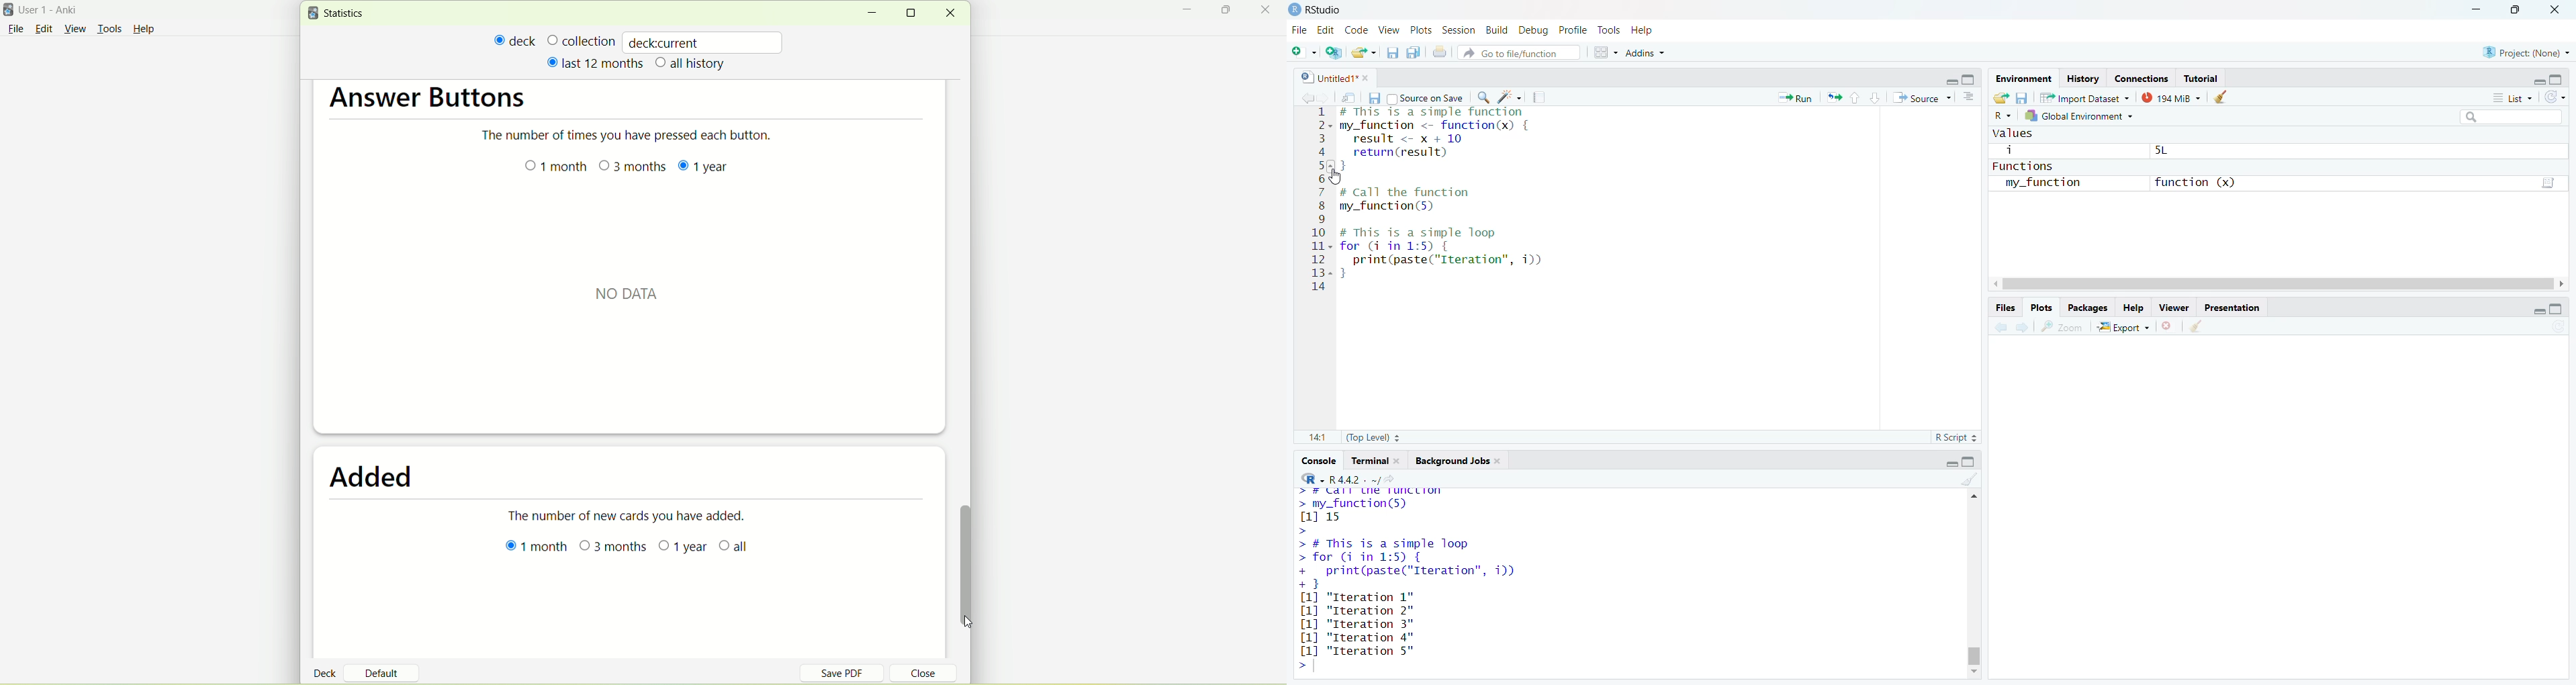 This screenshot has height=700, width=2576. What do you see at coordinates (850, 672) in the screenshot?
I see `save PDF` at bounding box center [850, 672].